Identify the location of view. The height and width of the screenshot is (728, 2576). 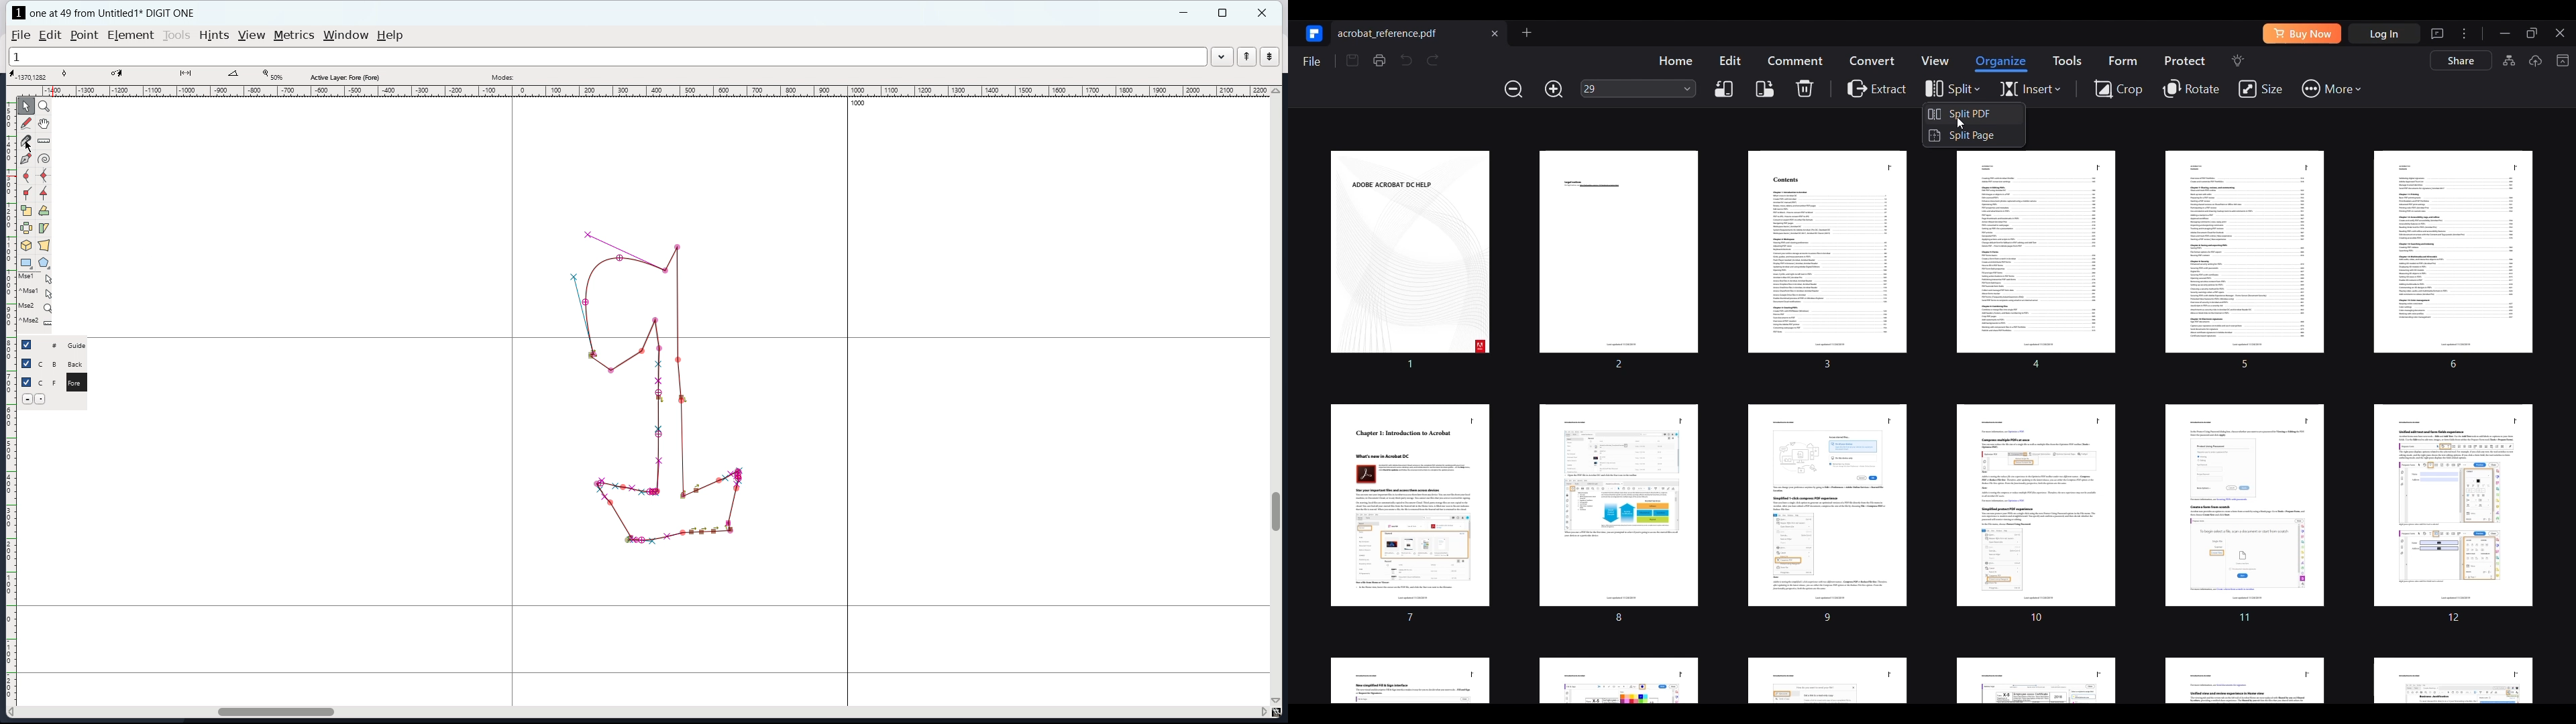
(251, 36).